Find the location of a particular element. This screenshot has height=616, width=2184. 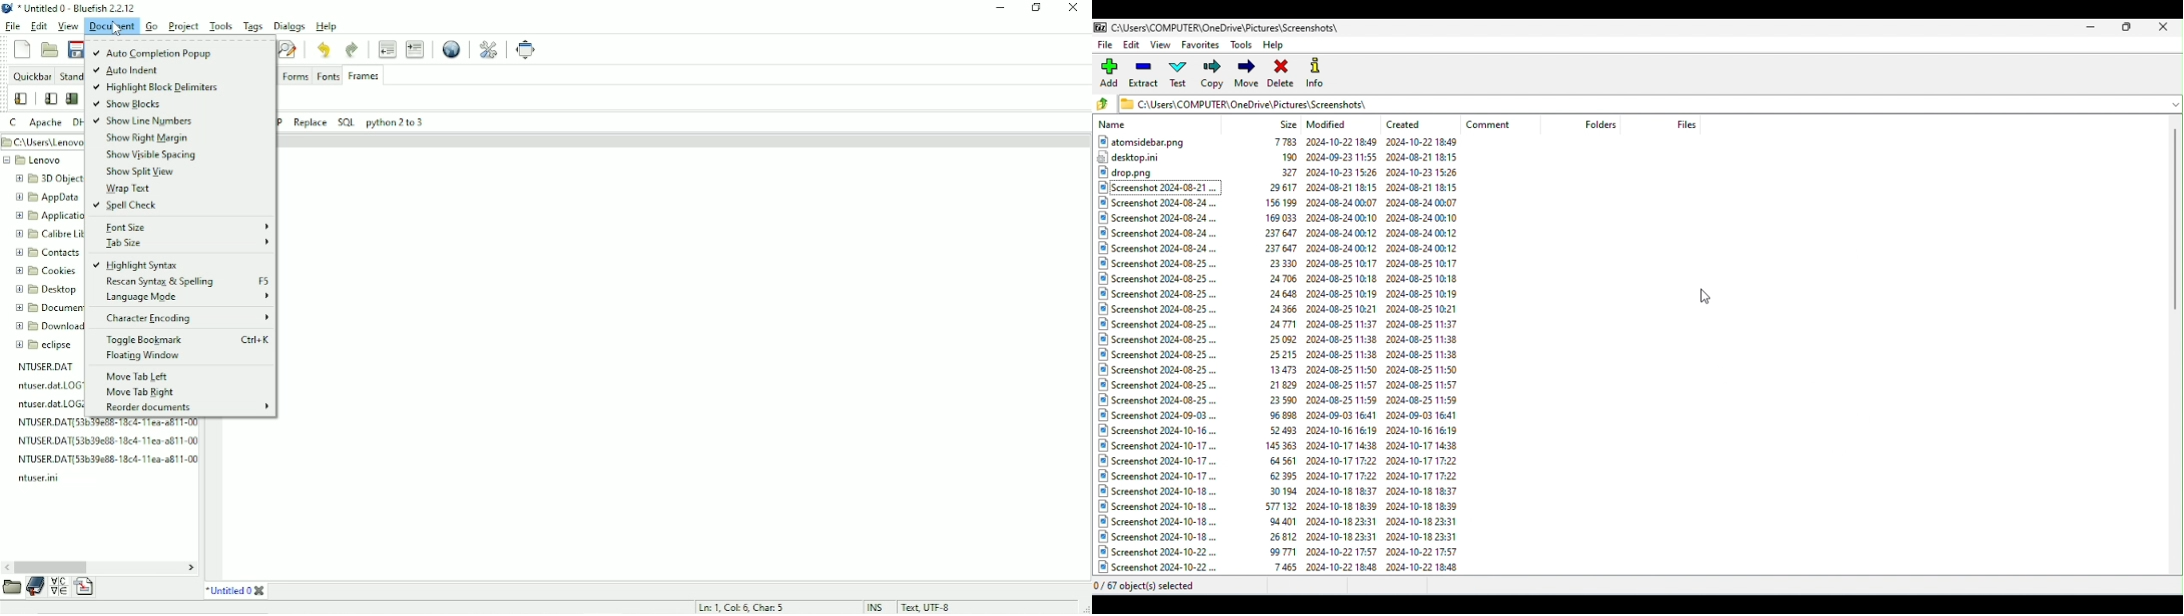

Advanced find and replace  is located at coordinates (288, 49).